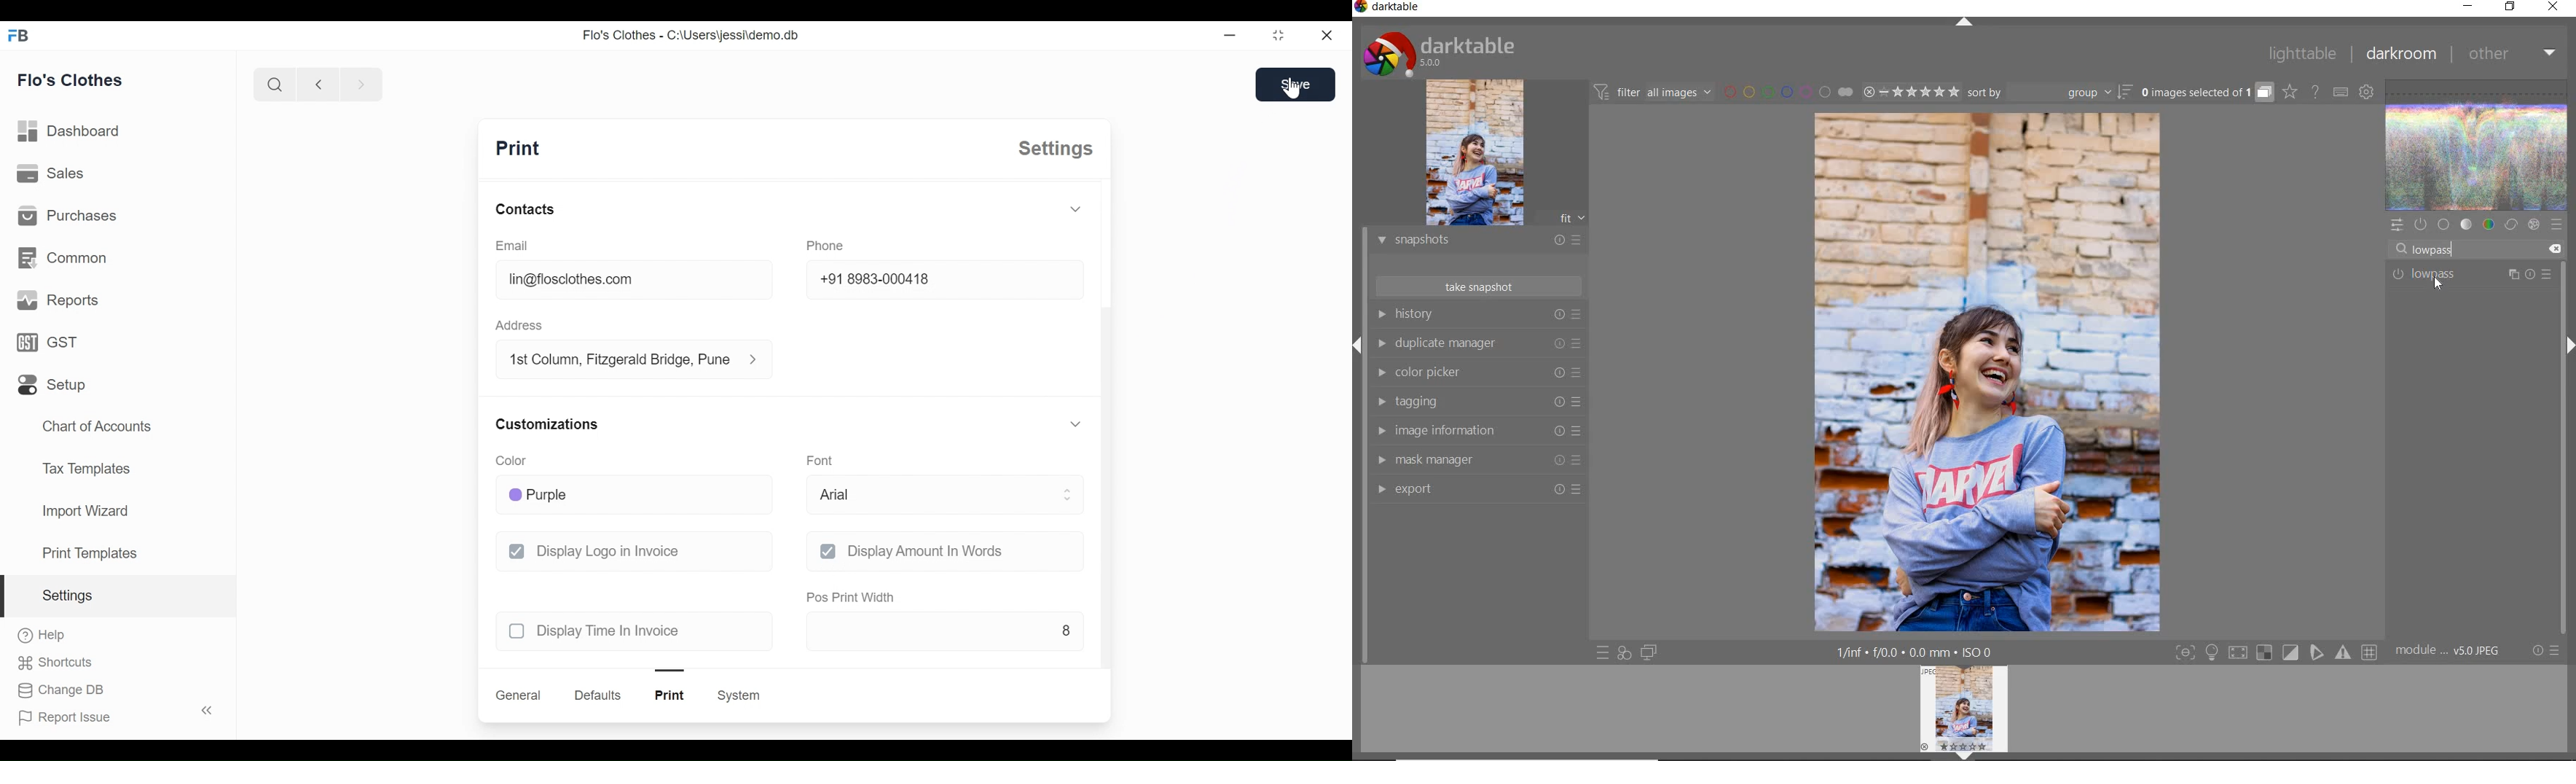 The image size is (2576, 784). What do you see at coordinates (547, 424) in the screenshot?
I see `customizations` at bounding box center [547, 424].